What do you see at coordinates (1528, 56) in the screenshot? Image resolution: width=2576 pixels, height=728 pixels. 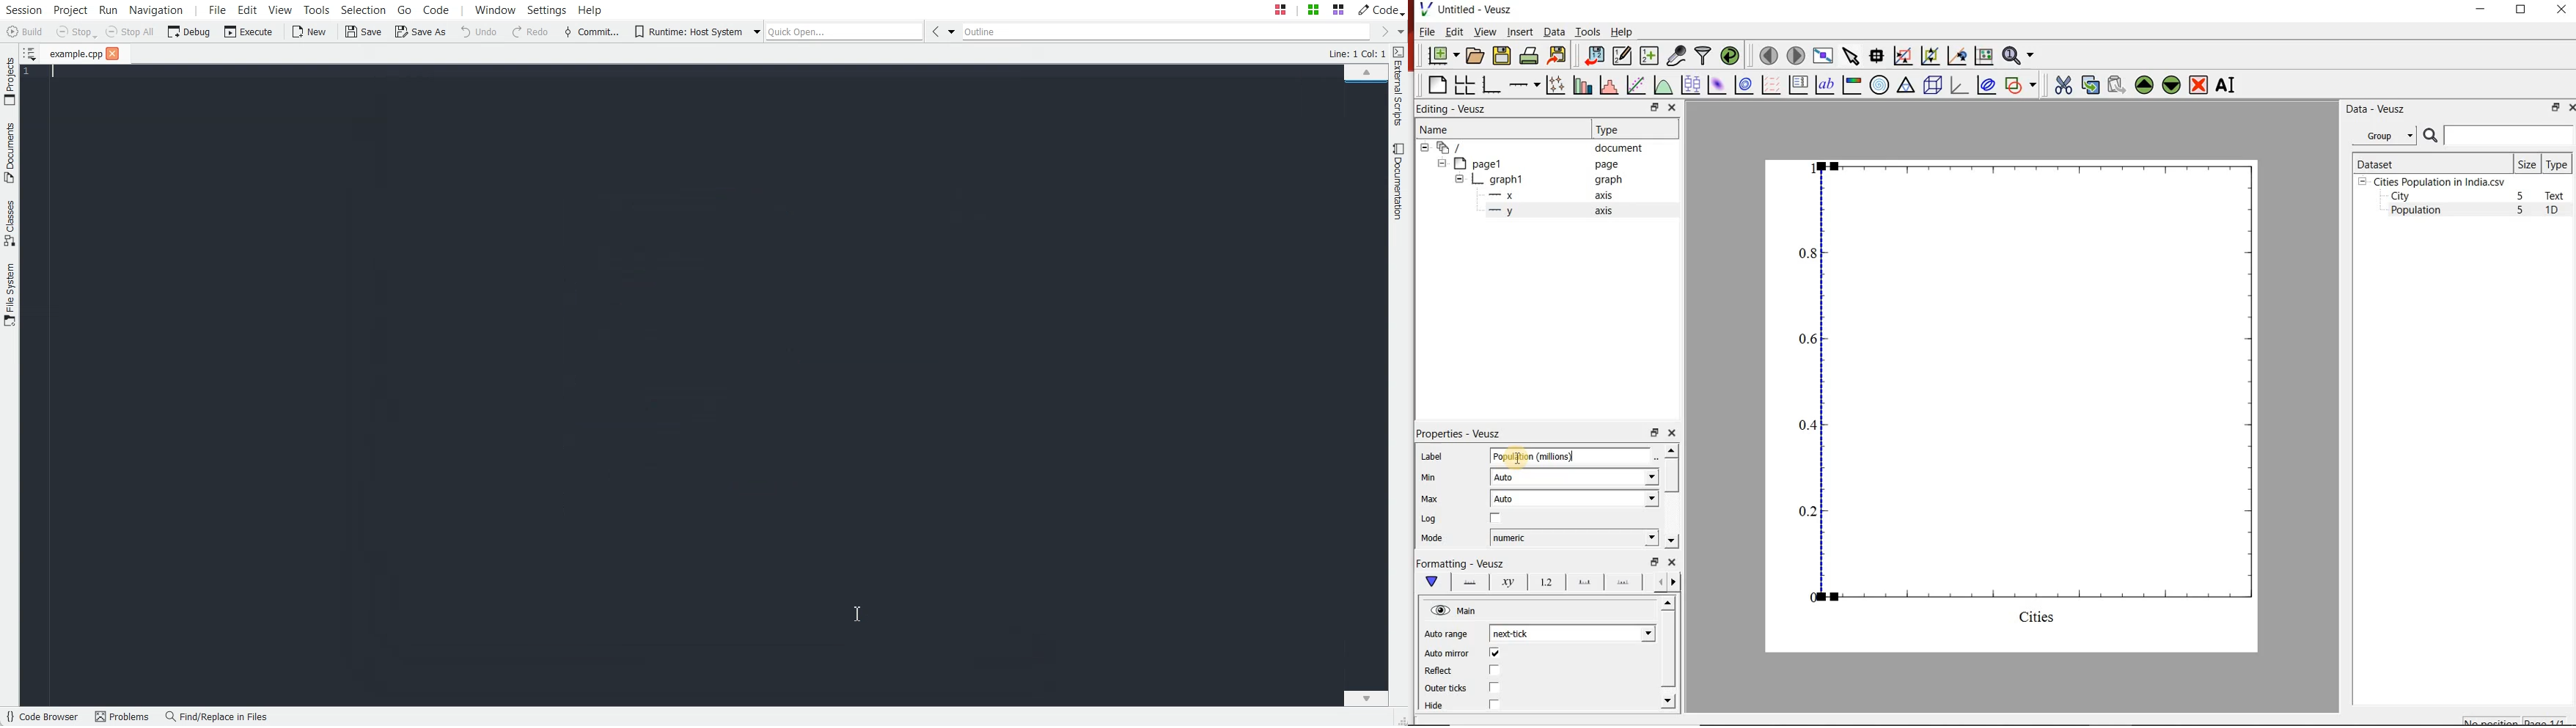 I see `print the document` at bounding box center [1528, 56].